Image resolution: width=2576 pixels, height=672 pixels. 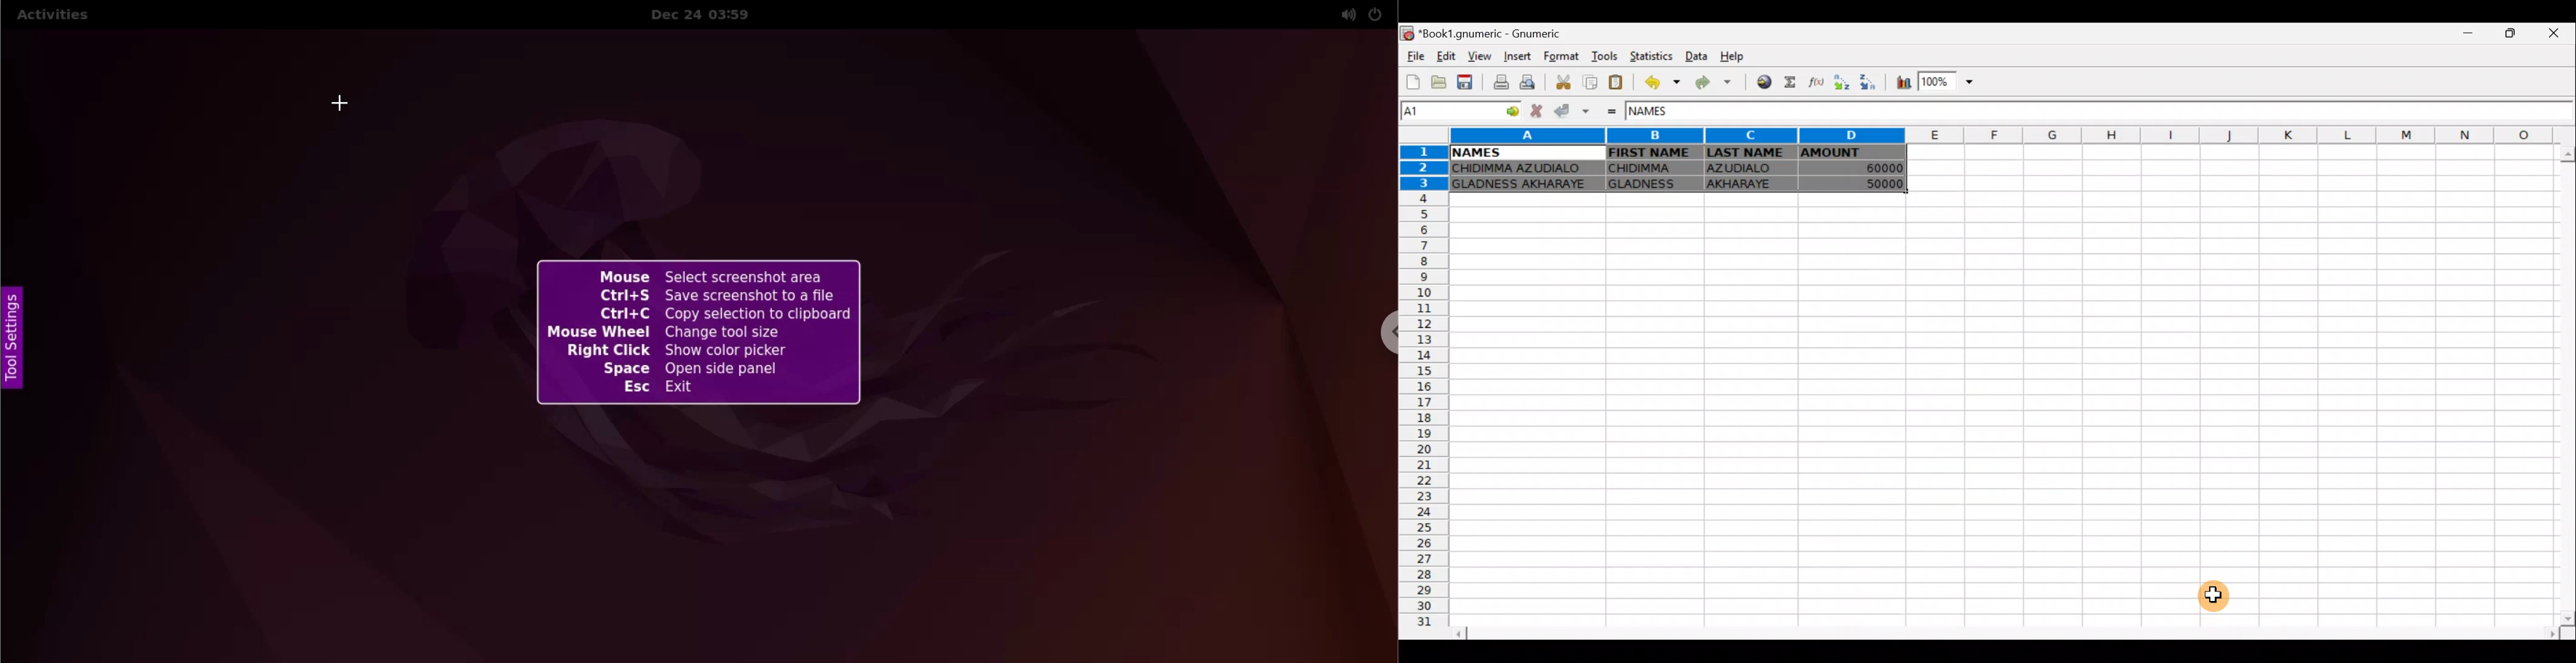 What do you see at coordinates (1792, 83) in the screenshot?
I see `Sum into the current cell` at bounding box center [1792, 83].